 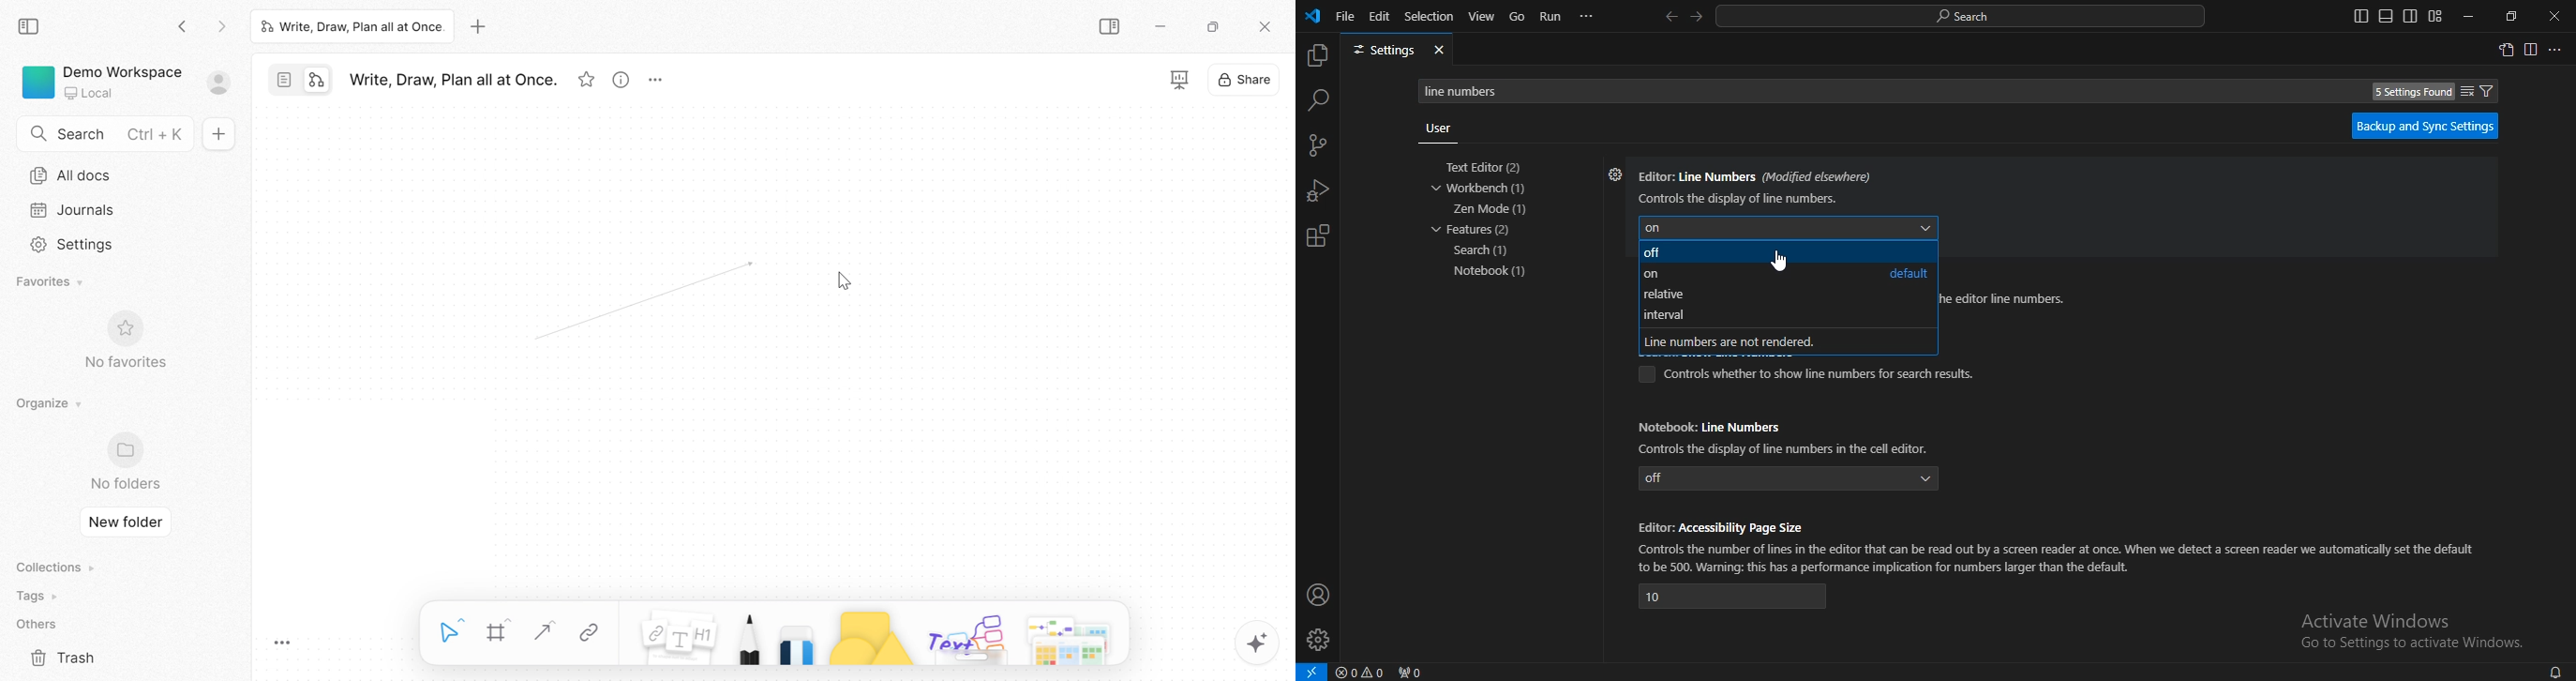 What do you see at coordinates (620, 82) in the screenshot?
I see `View info` at bounding box center [620, 82].